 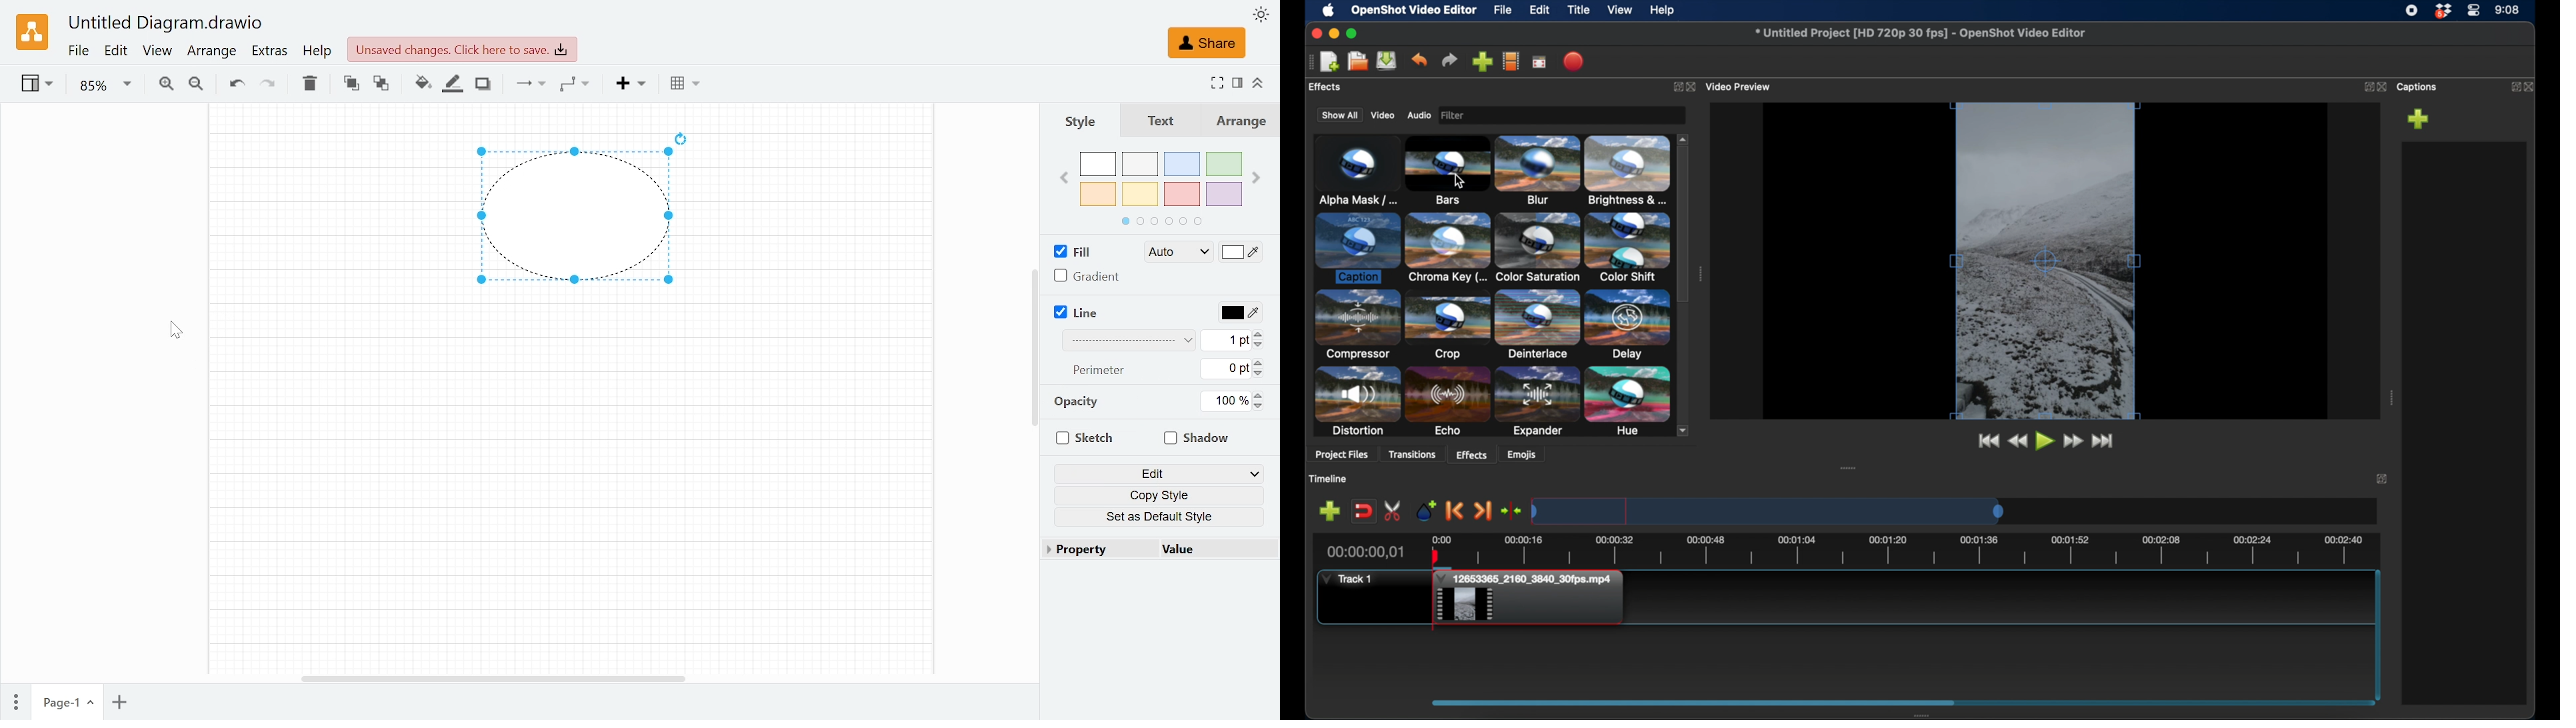 What do you see at coordinates (2532, 85) in the screenshot?
I see `close` at bounding box center [2532, 85].